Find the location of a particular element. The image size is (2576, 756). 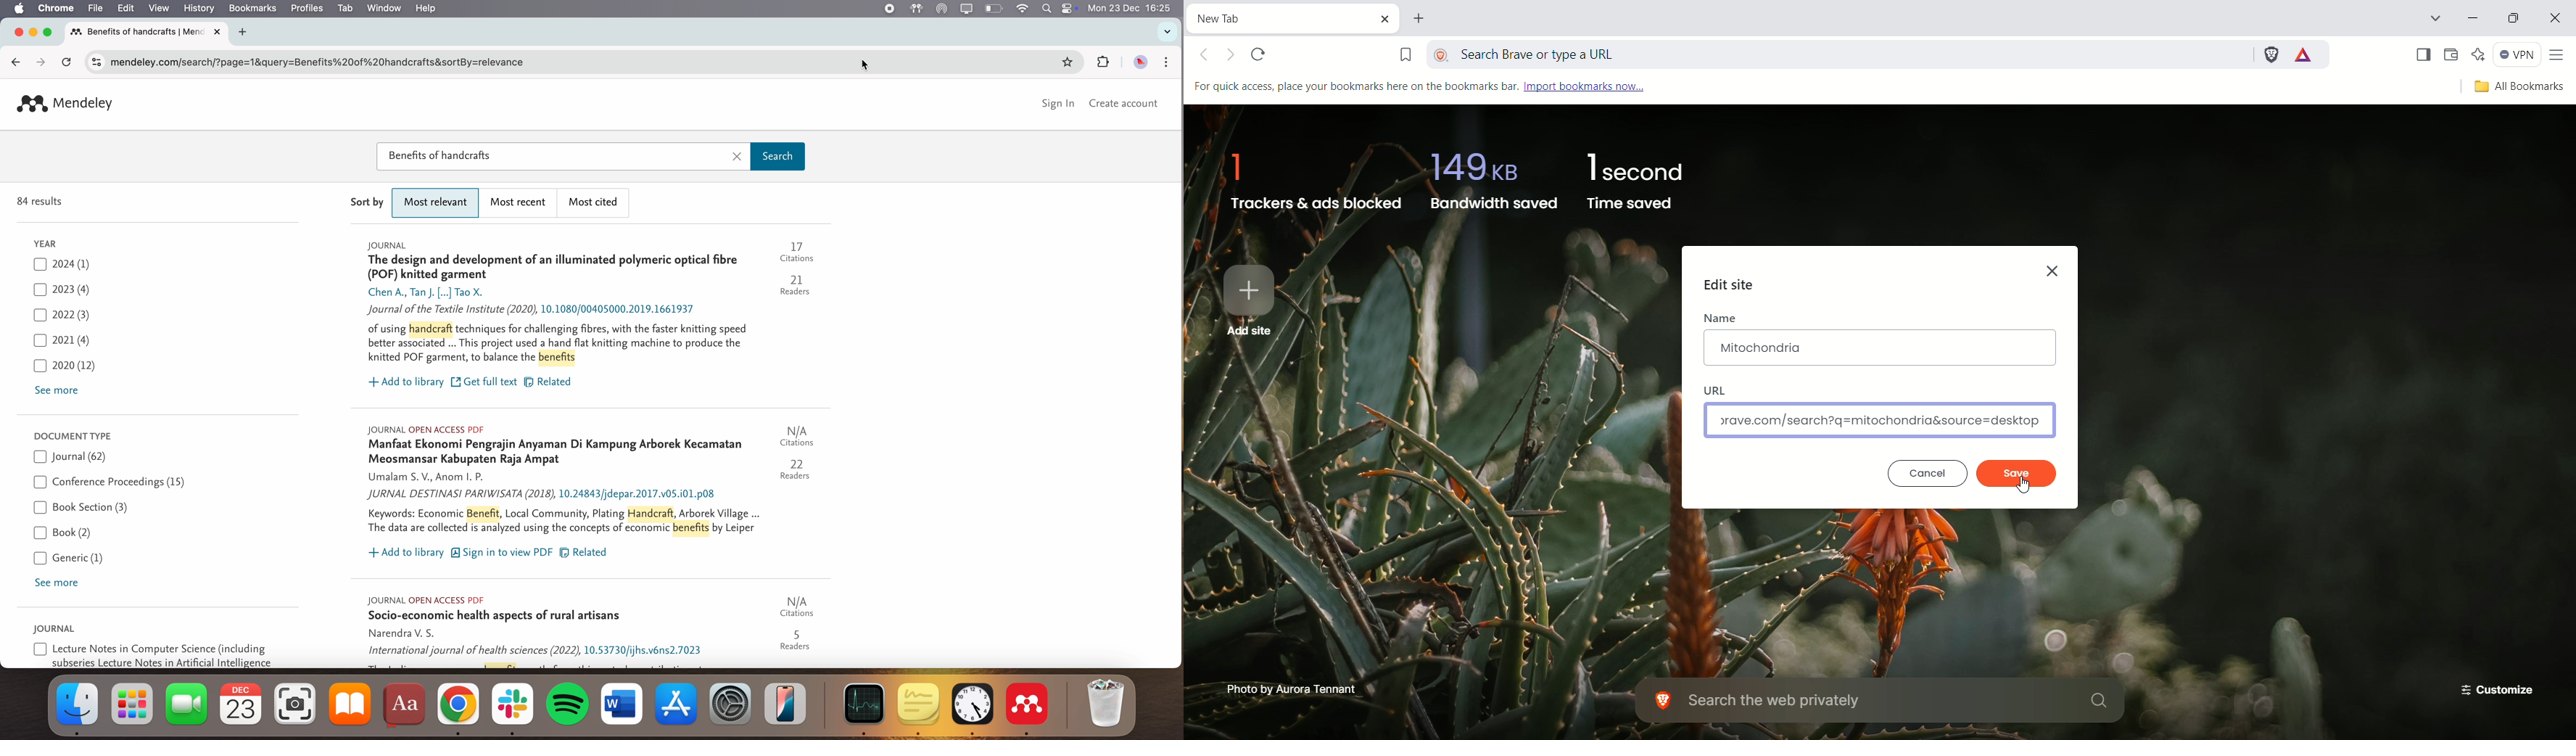

URL is located at coordinates (1718, 389).